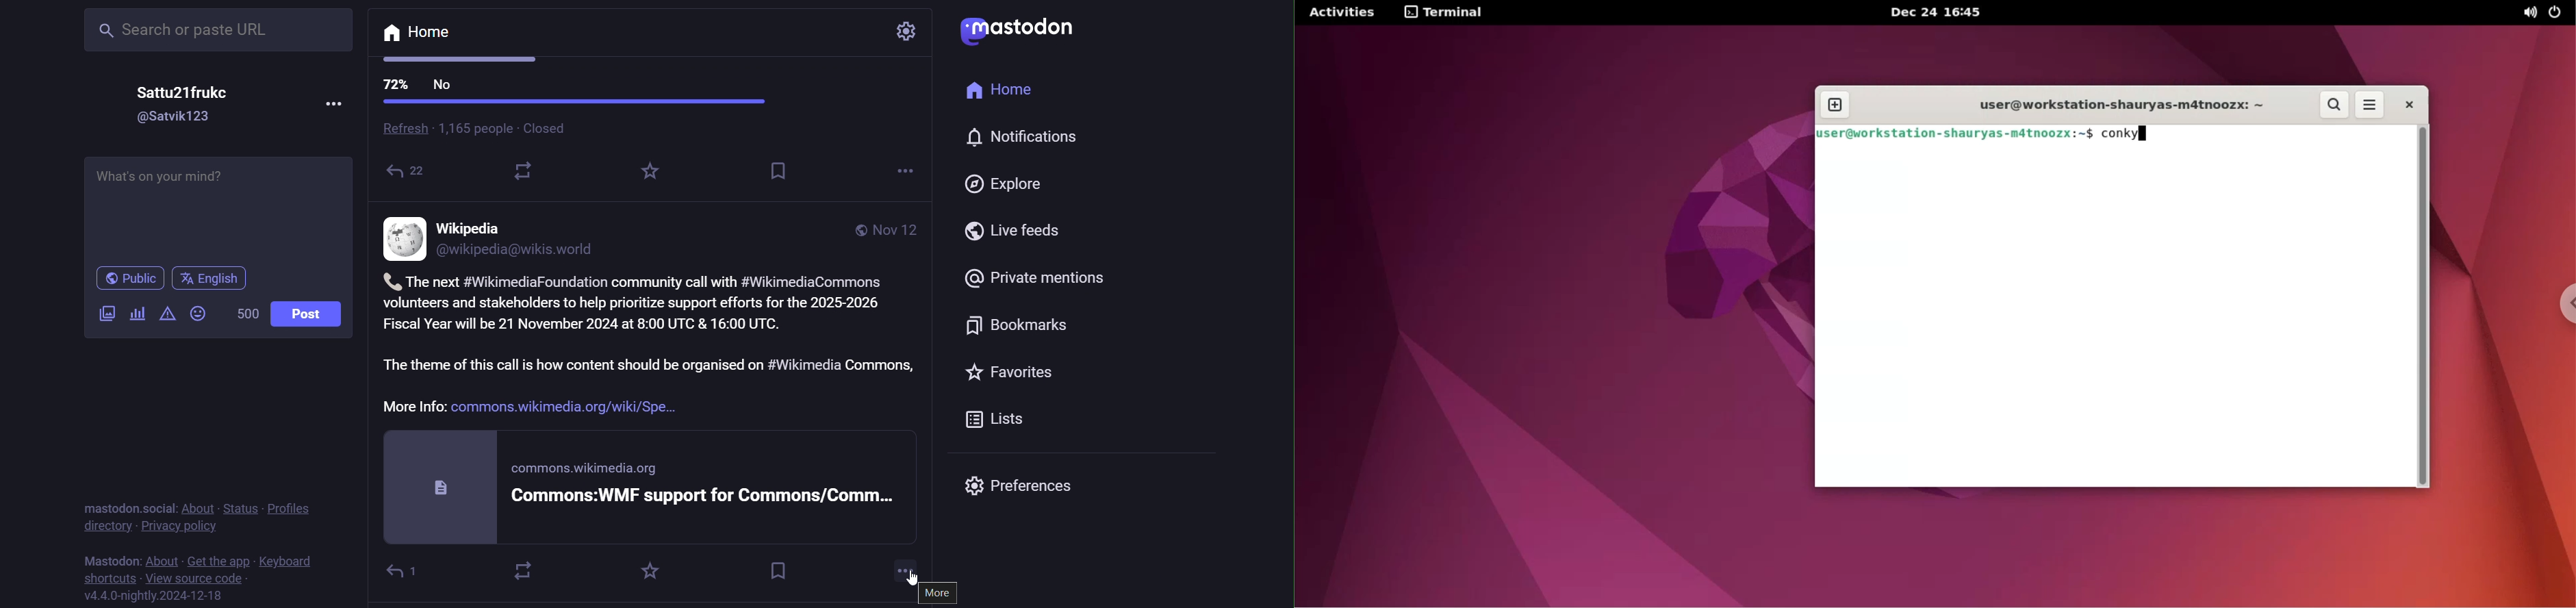  I want to click on refresh, so click(402, 130).